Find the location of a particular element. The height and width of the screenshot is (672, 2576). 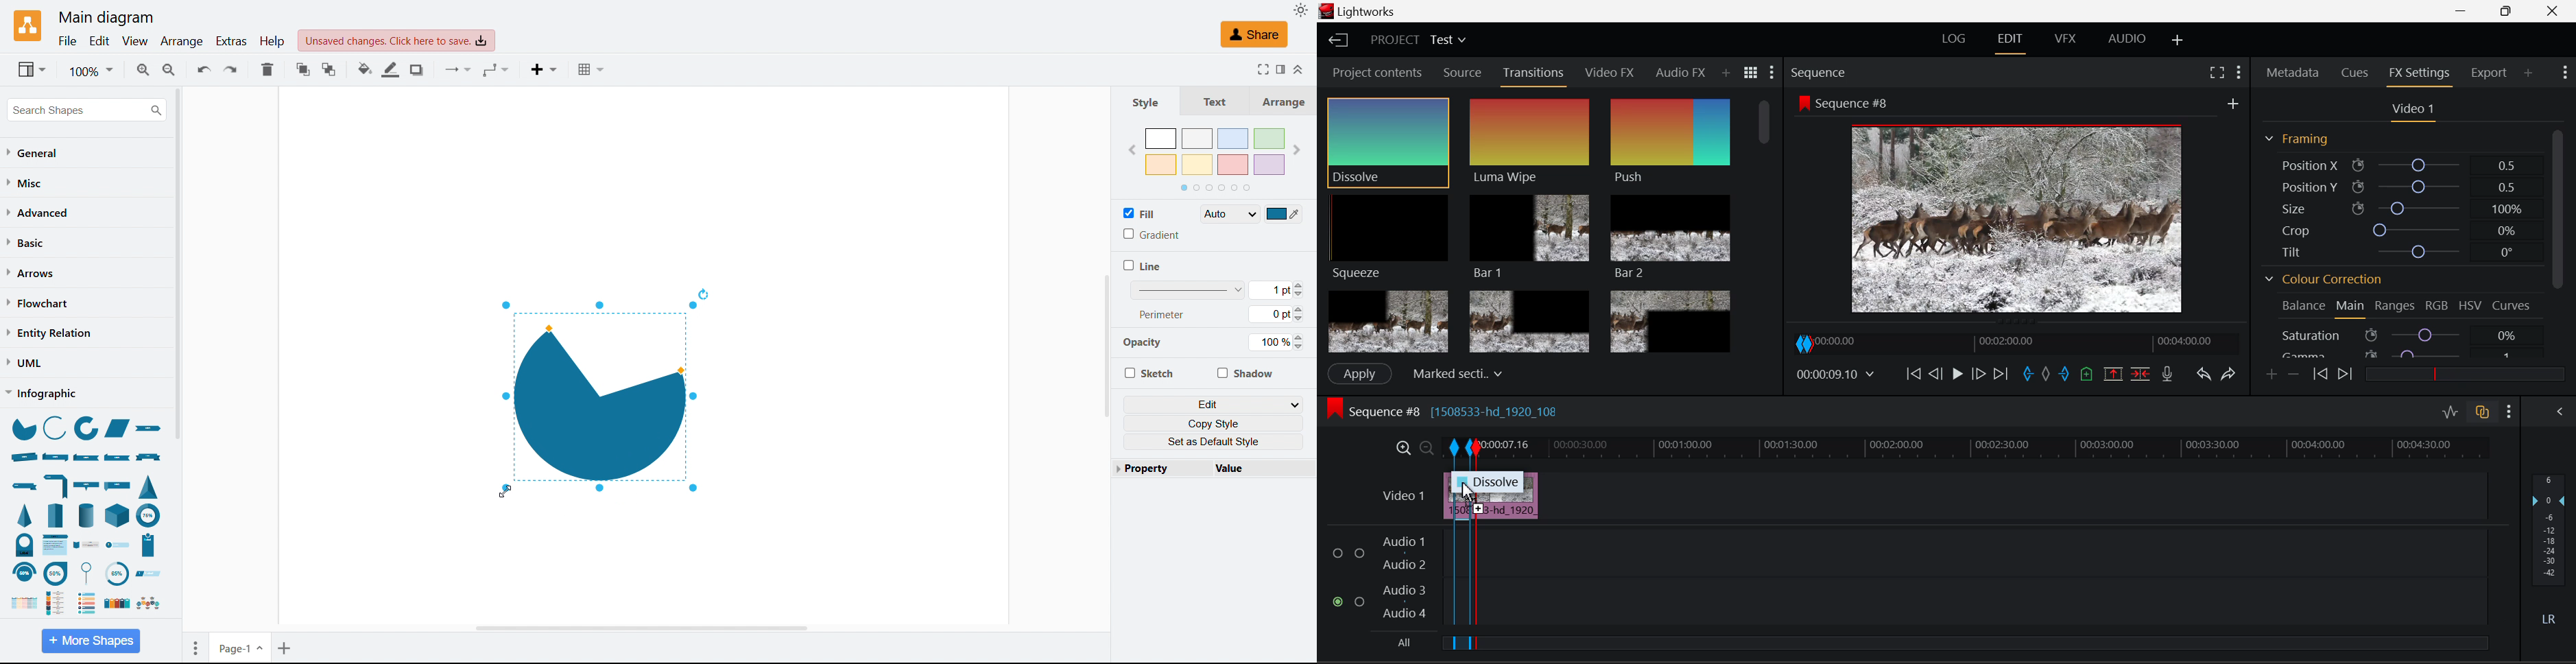

help  is located at coordinates (273, 40).